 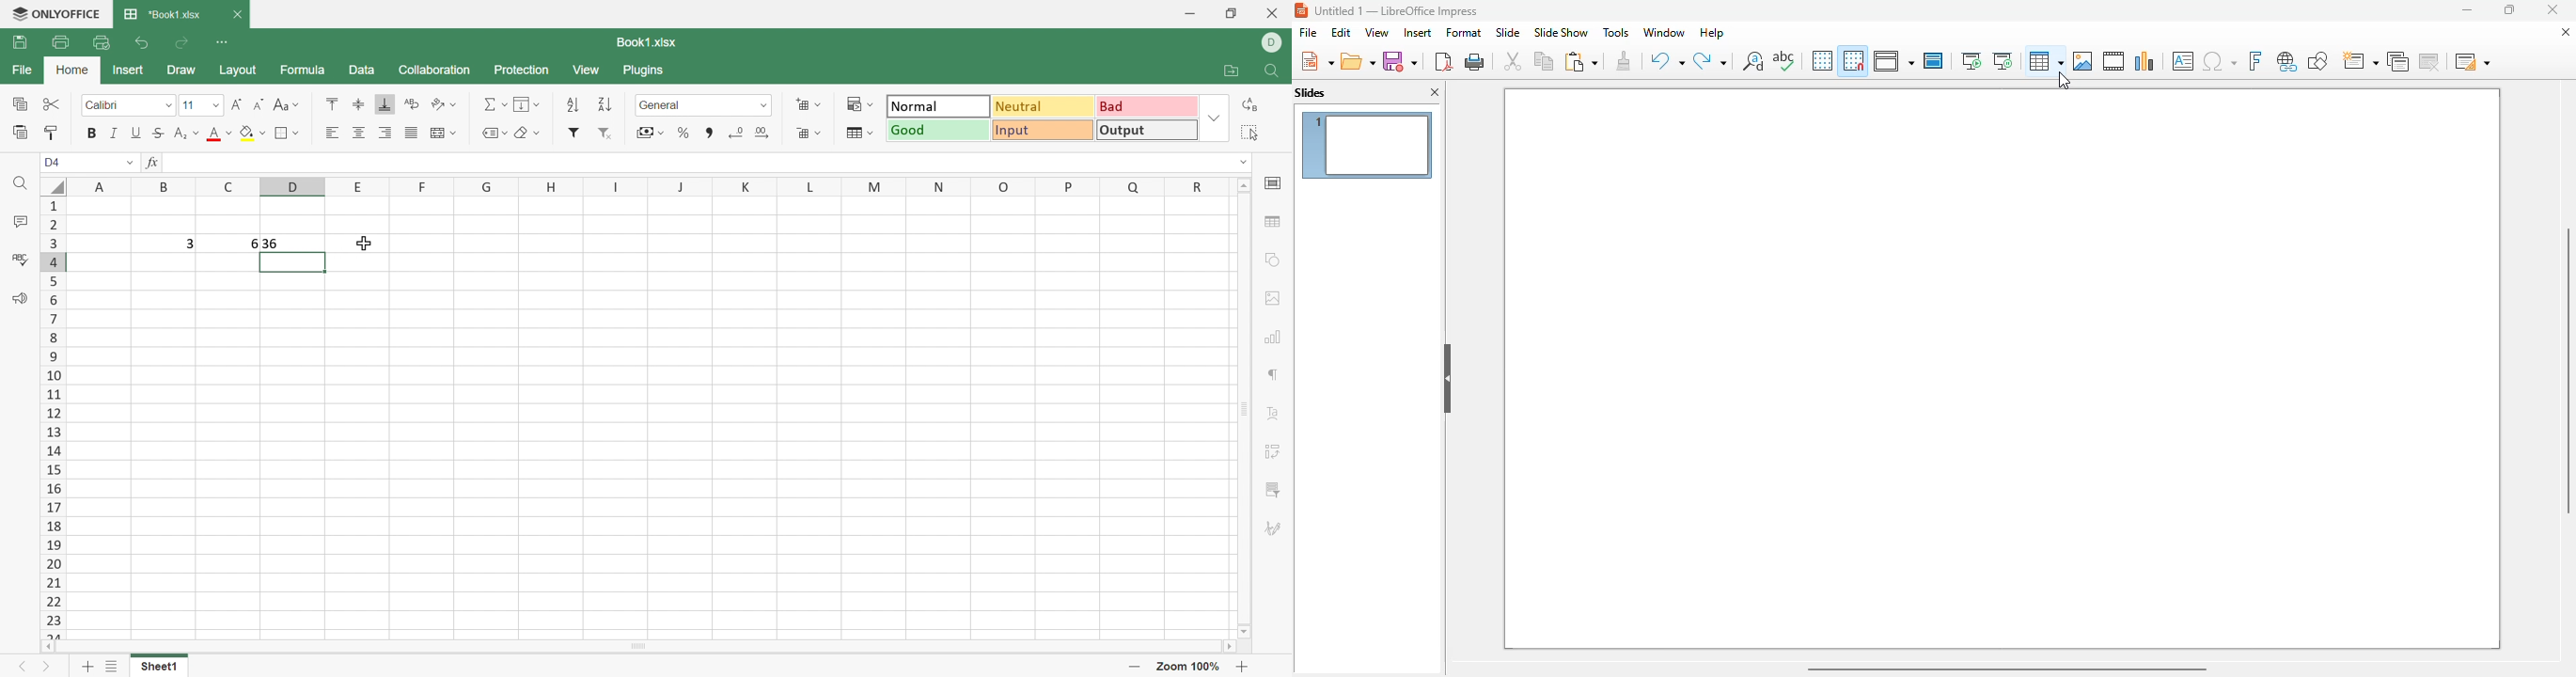 I want to click on master slide, so click(x=1933, y=60).